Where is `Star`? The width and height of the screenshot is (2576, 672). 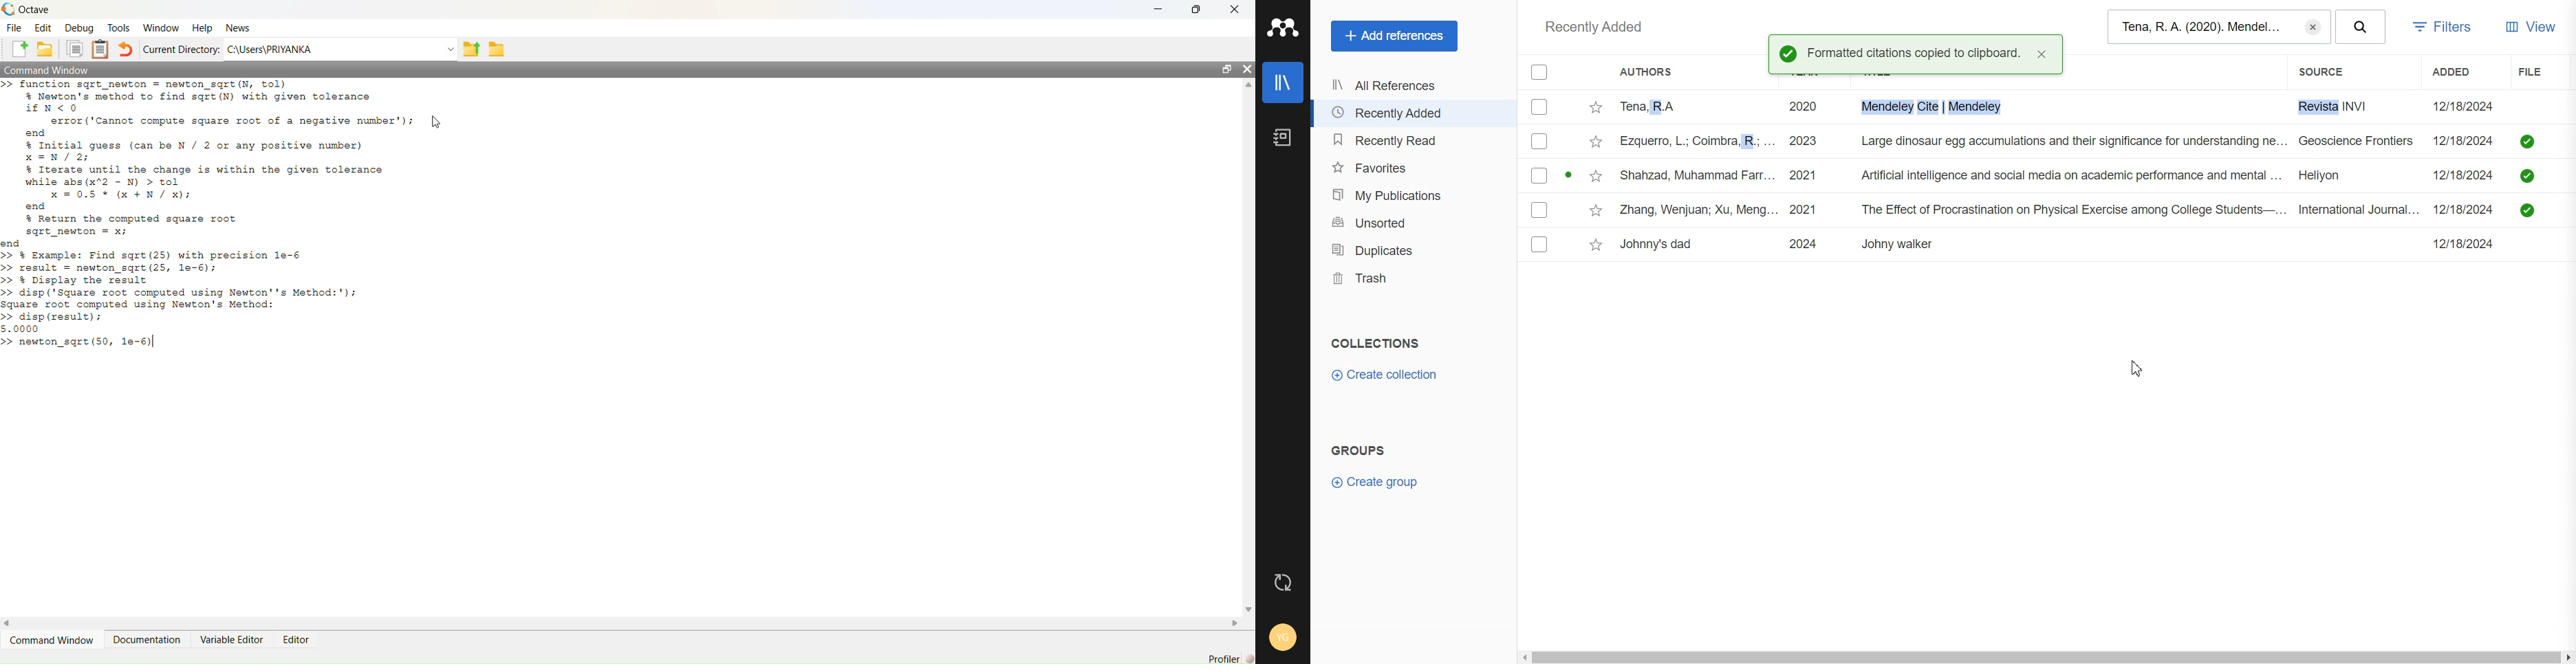 Star is located at coordinates (1596, 175).